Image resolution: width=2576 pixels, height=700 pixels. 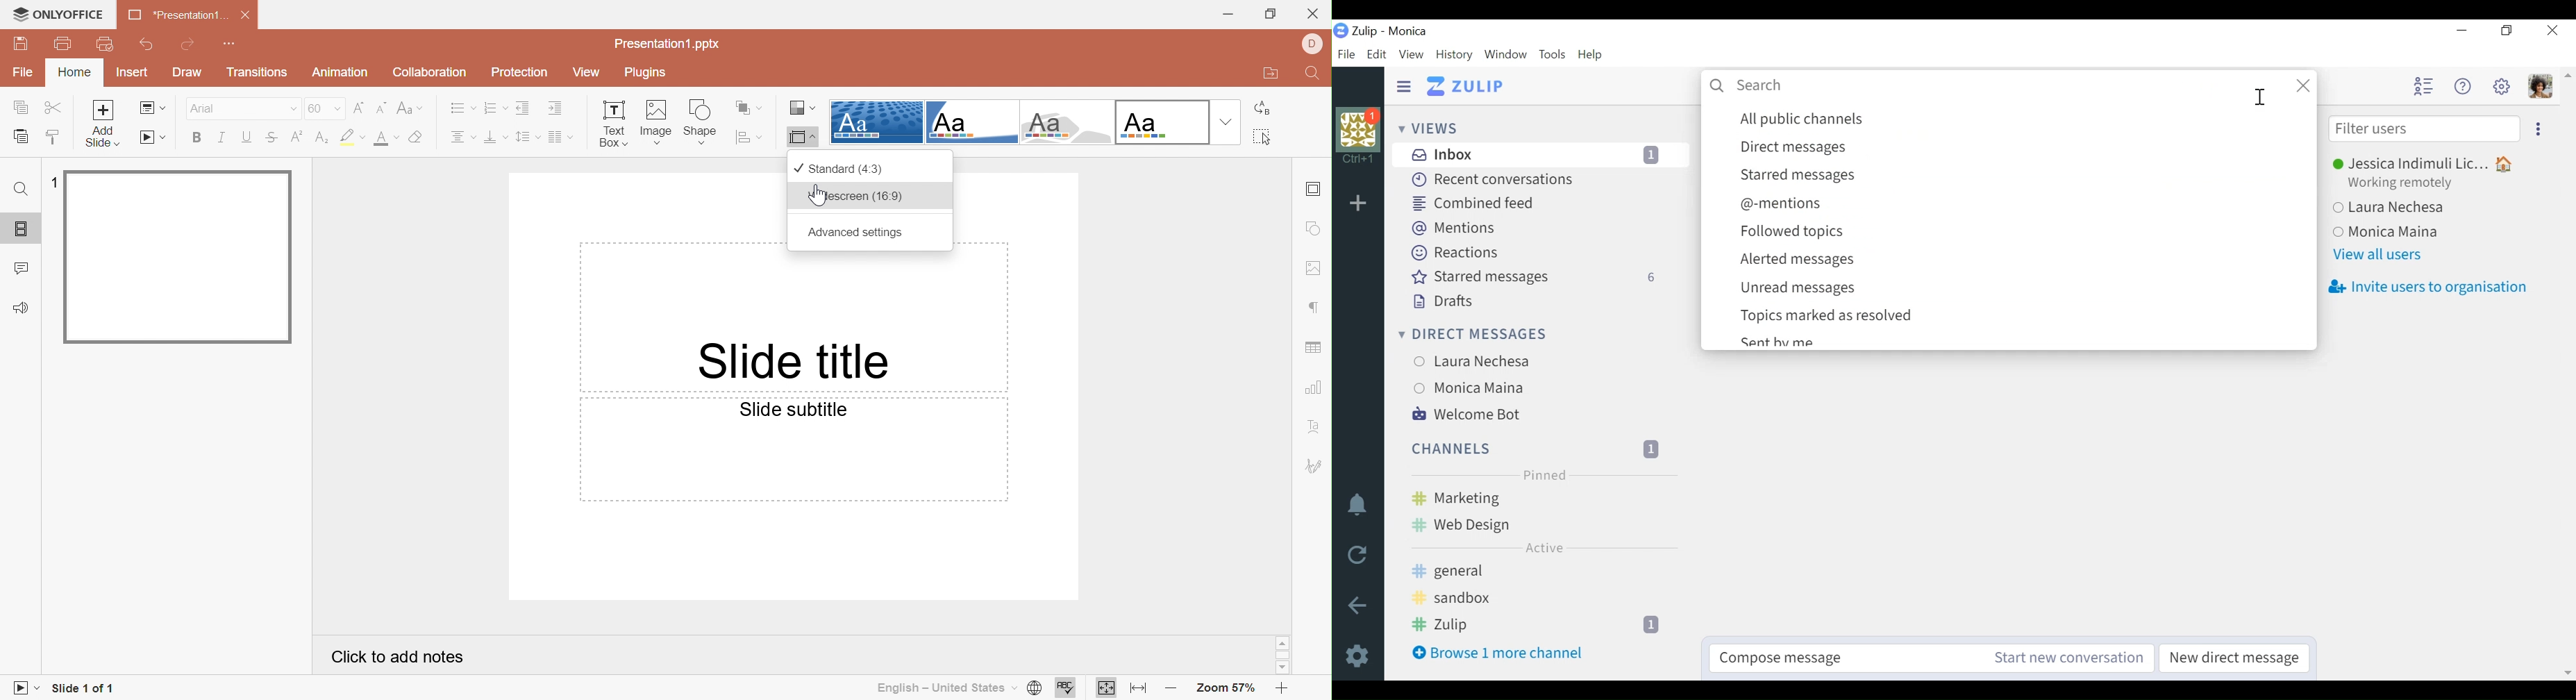 I want to click on Corner, so click(x=971, y=122).